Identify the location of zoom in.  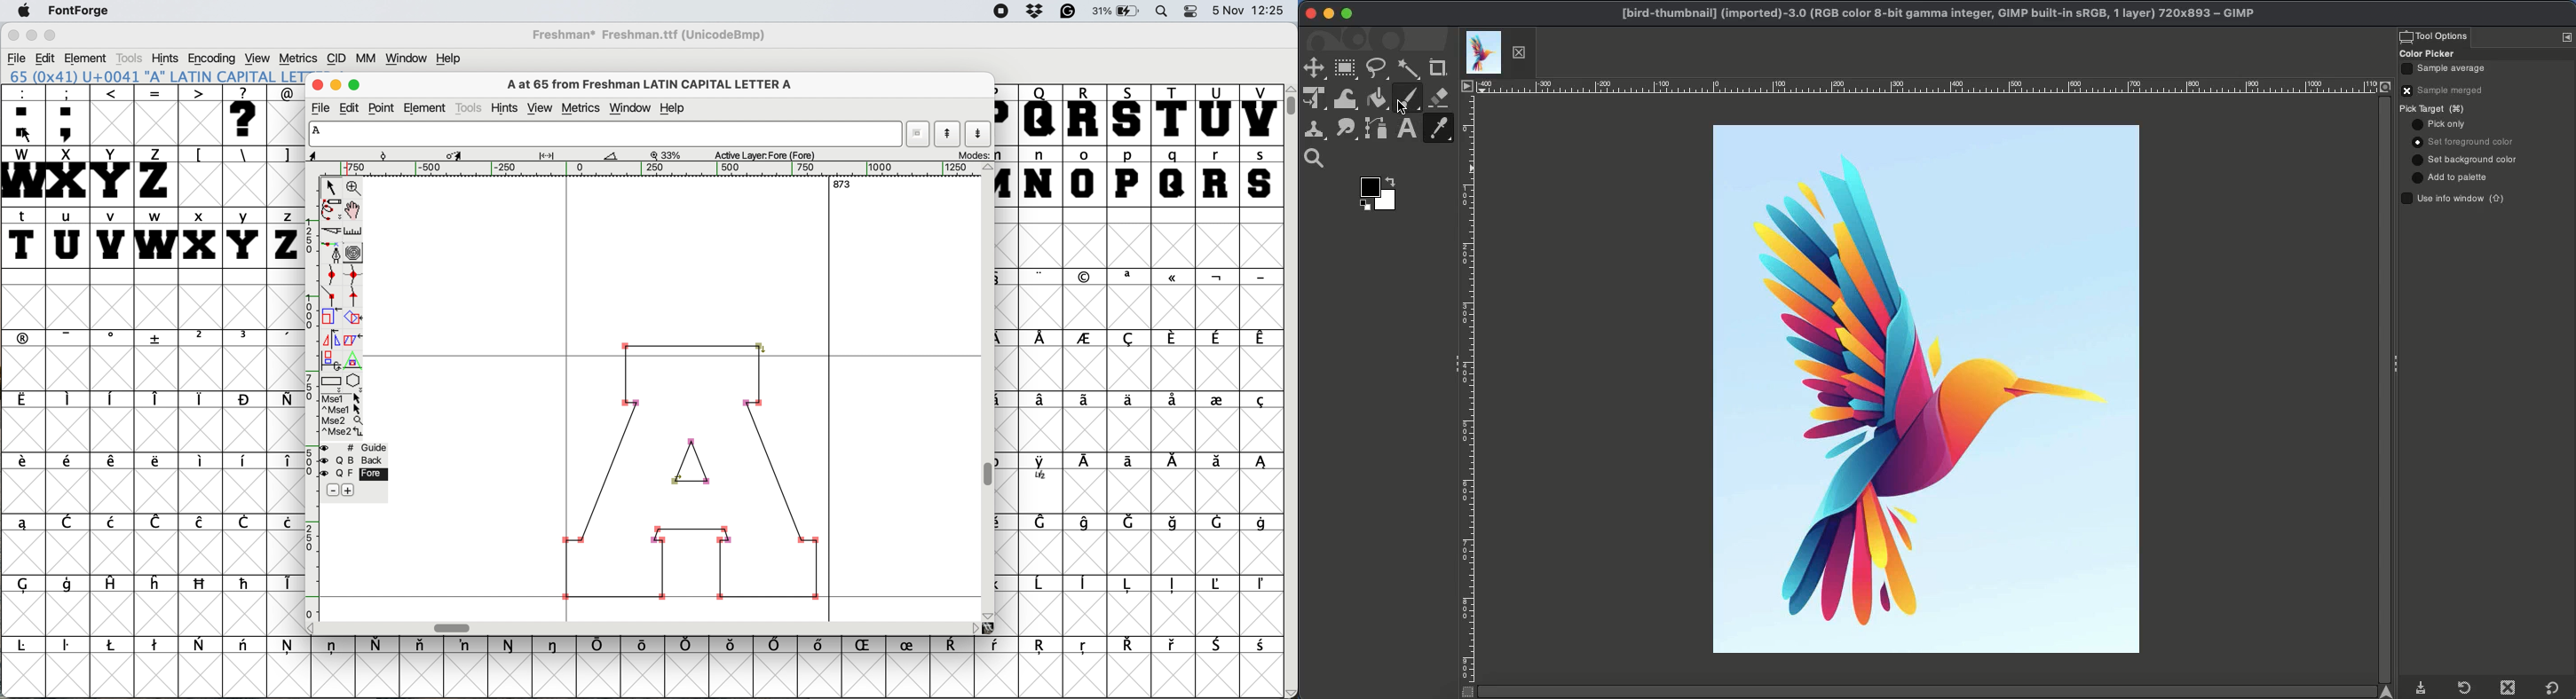
(359, 186).